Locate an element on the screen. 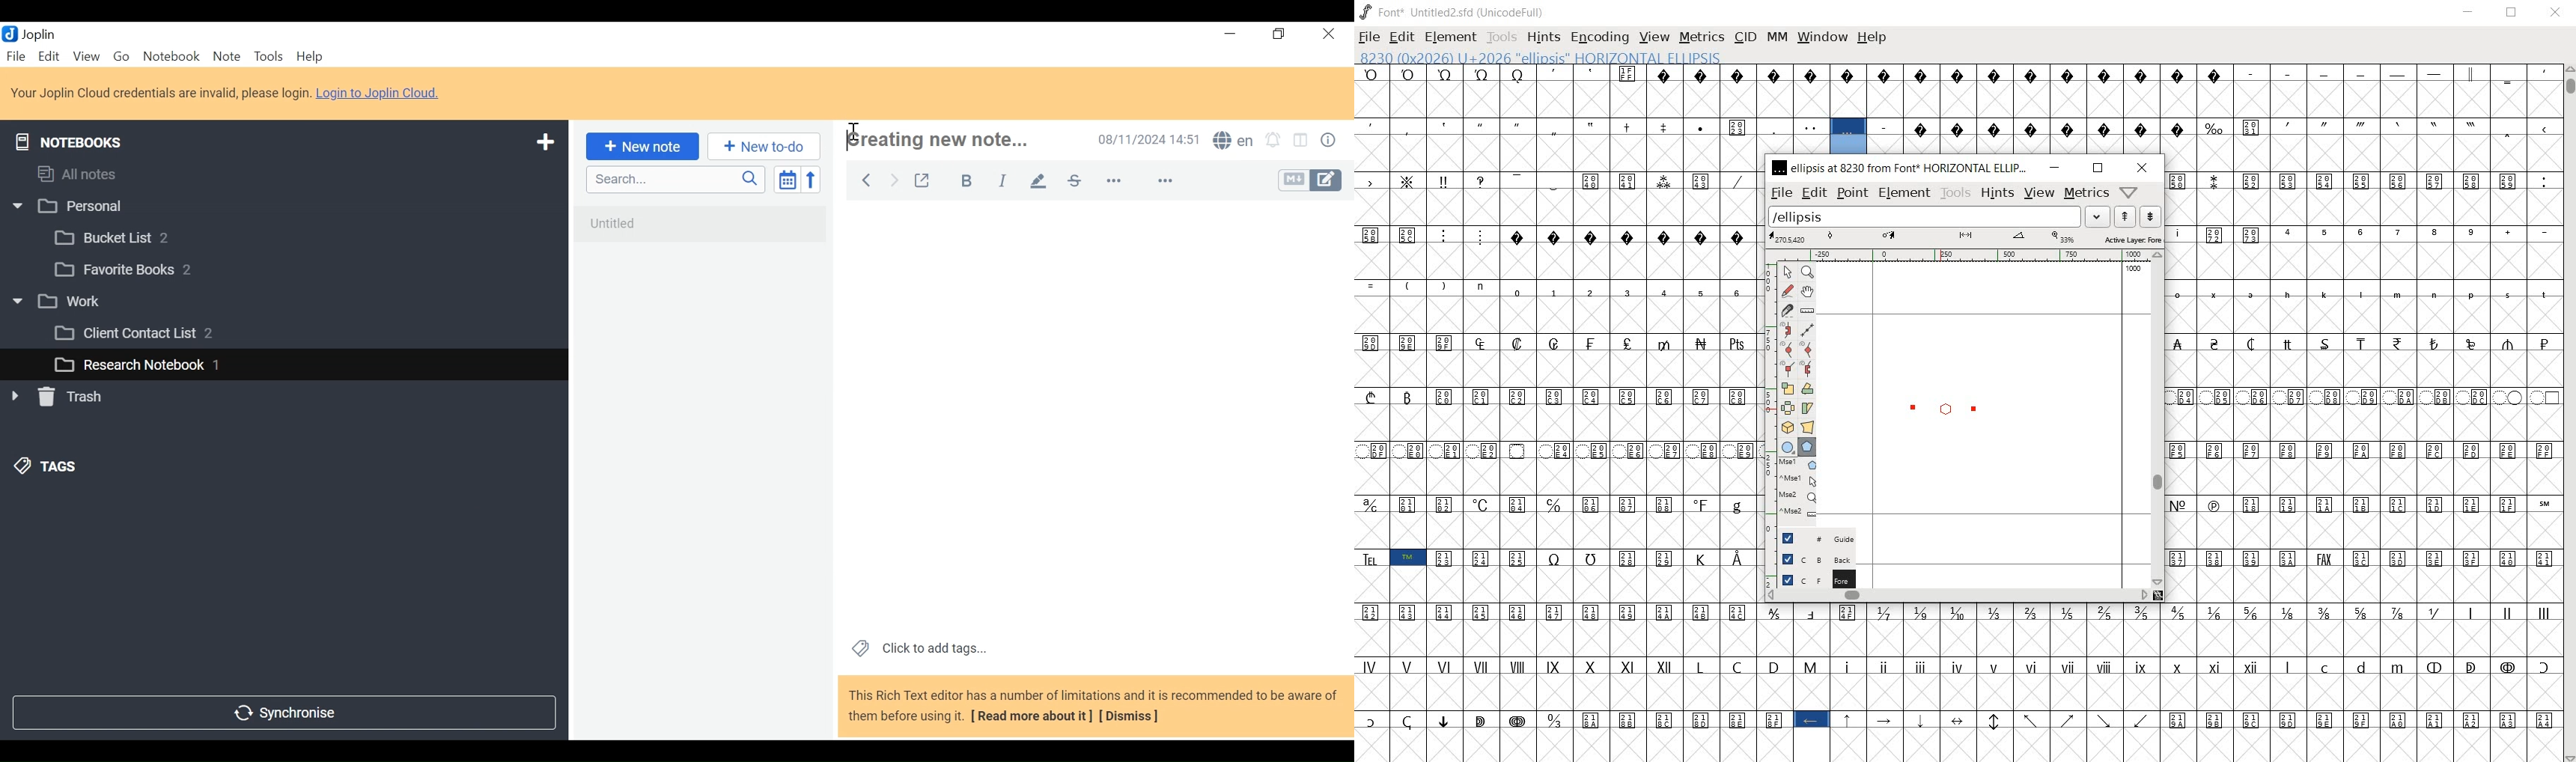 This screenshot has width=2576, height=784. scrollbar is located at coordinates (1957, 595).